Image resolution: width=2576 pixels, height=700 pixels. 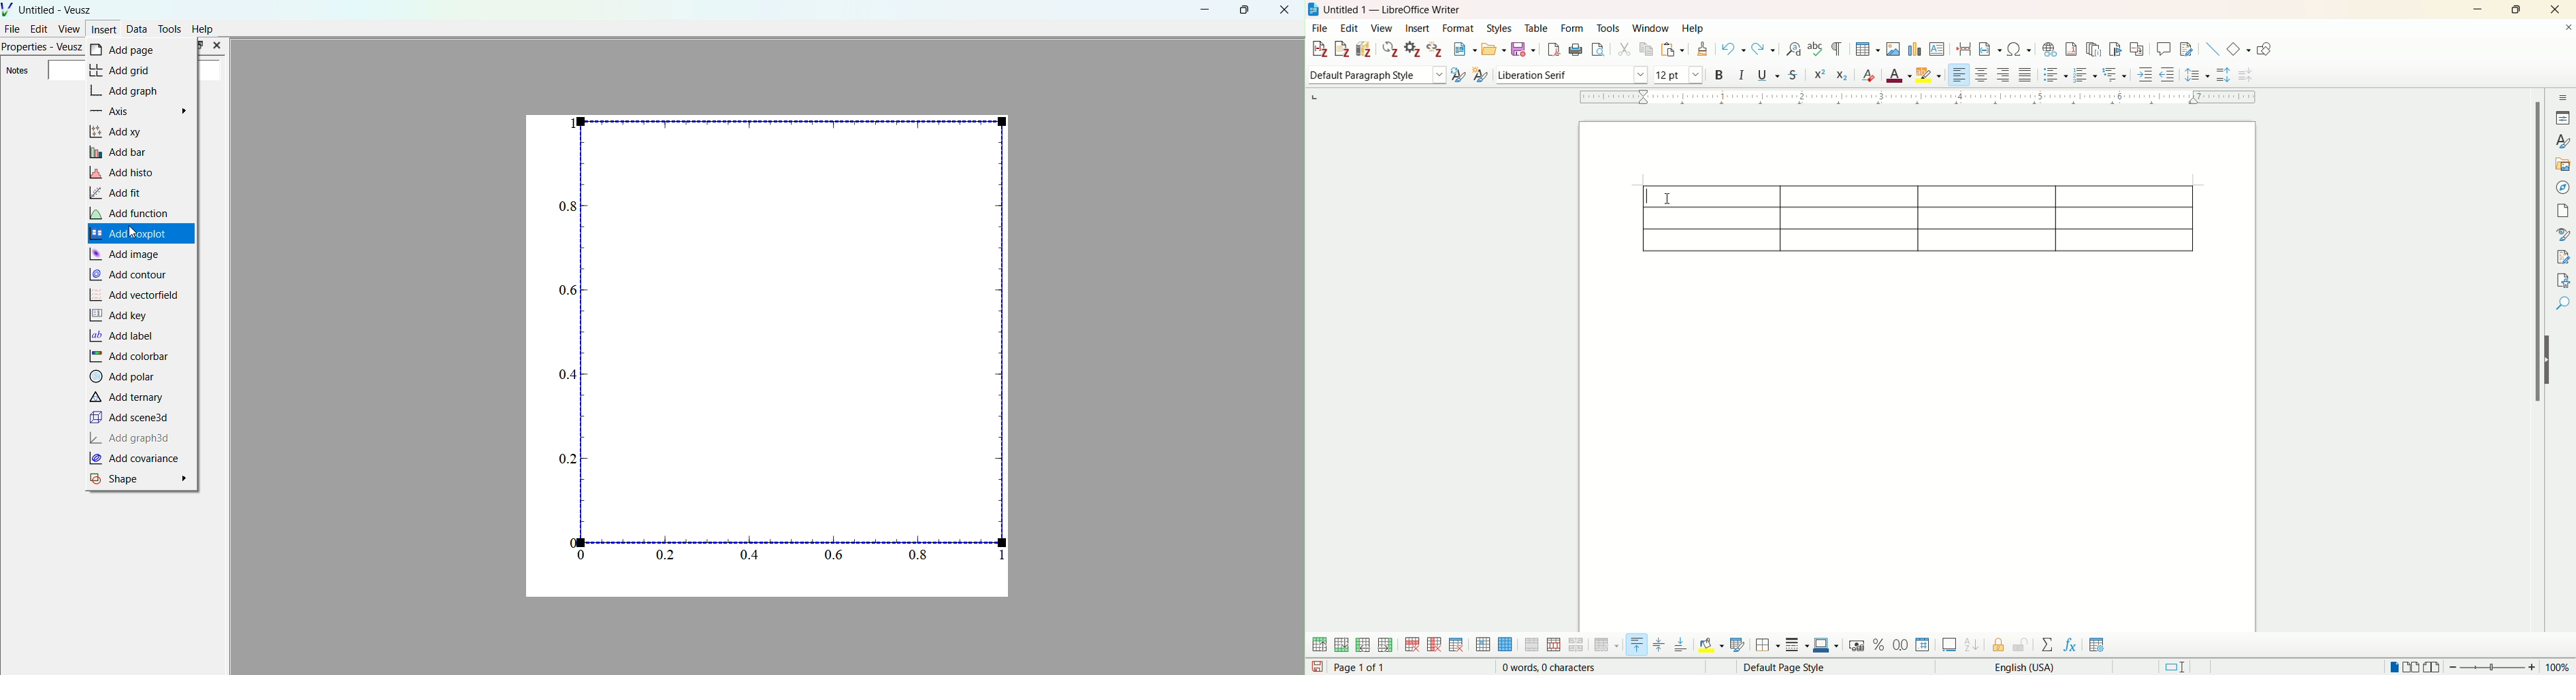 I want to click on save, so click(x=1523, y=48).